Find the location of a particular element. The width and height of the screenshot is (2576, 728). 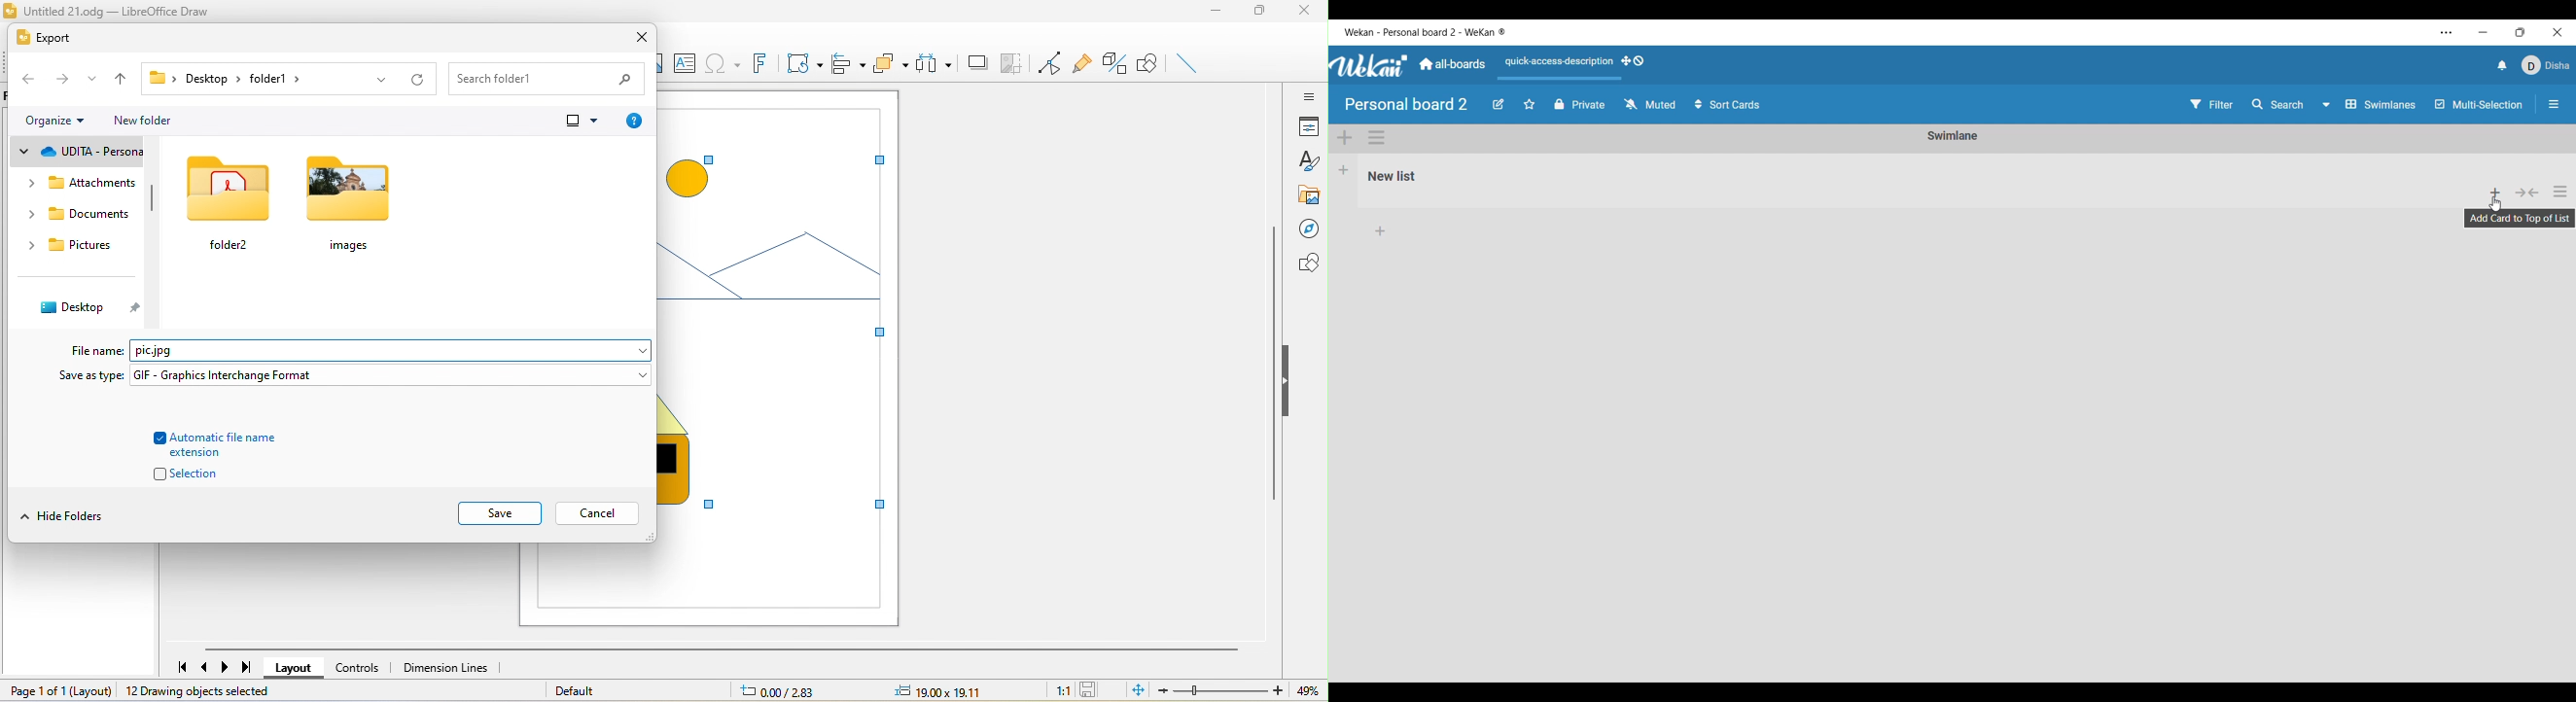

selection is located at coordinates (177, 476).